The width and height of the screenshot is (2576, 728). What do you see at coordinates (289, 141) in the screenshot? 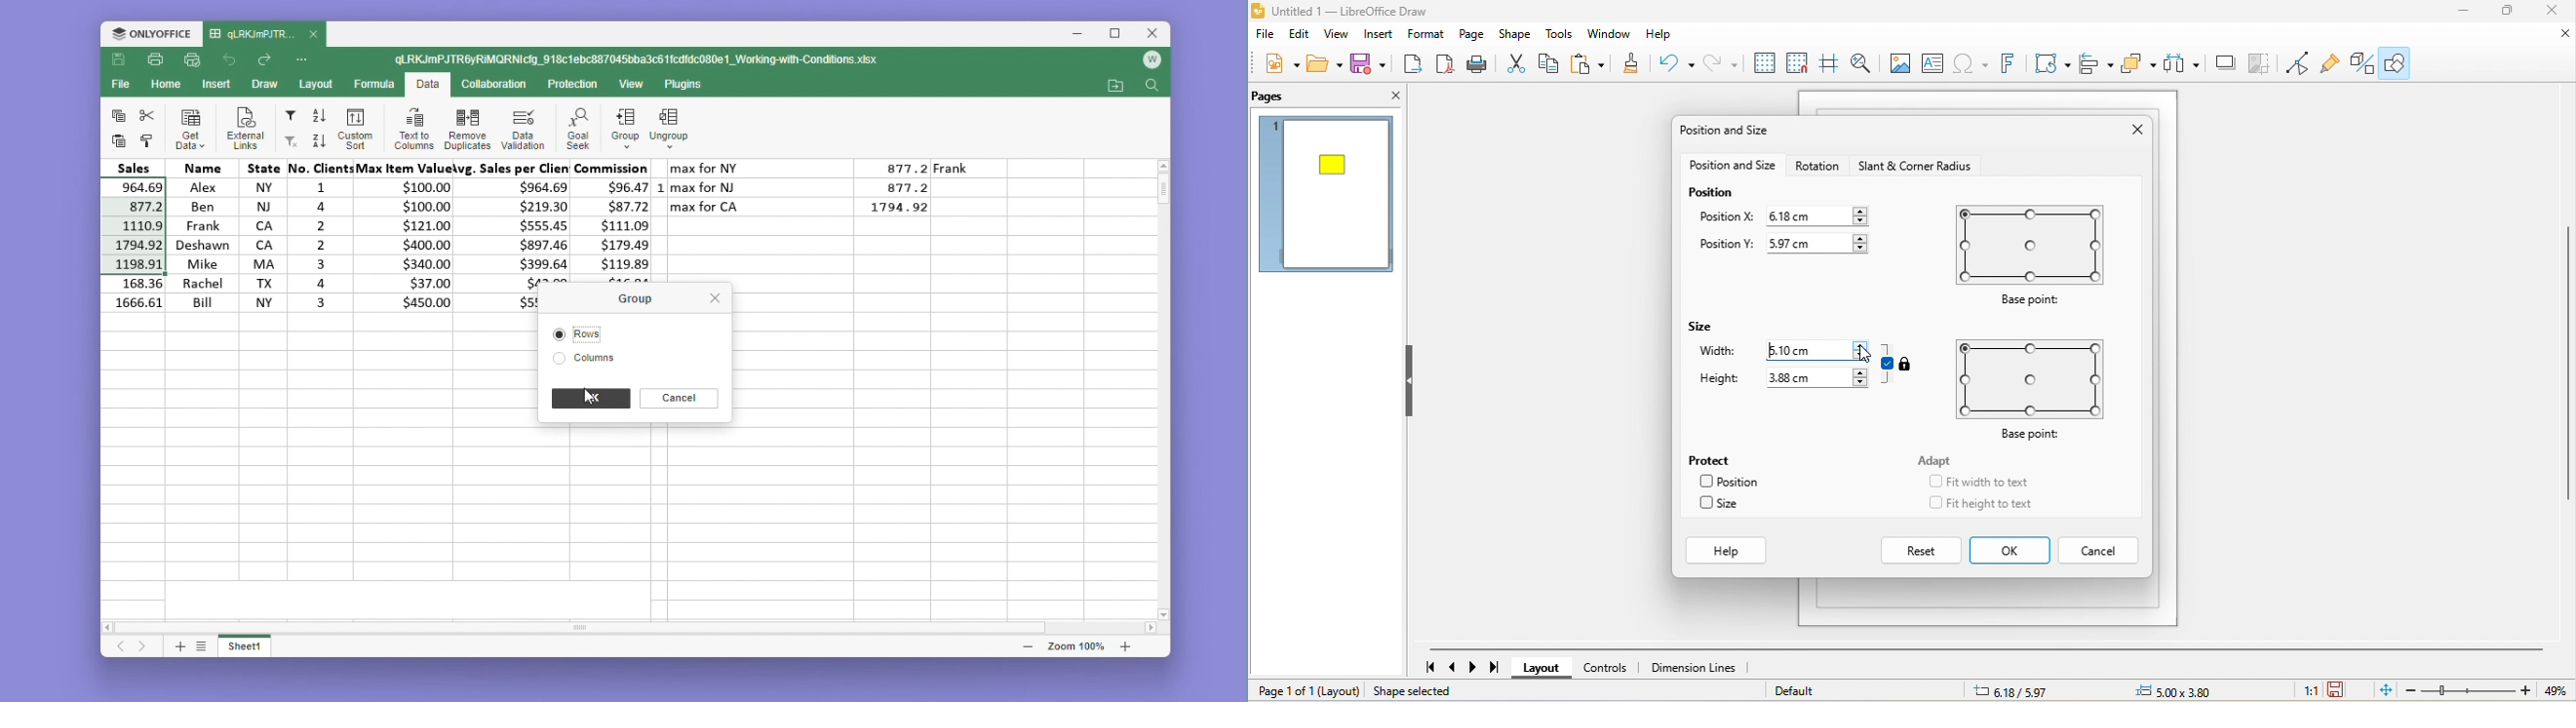
I see `Custom filter` at bounding box center [289, 141].